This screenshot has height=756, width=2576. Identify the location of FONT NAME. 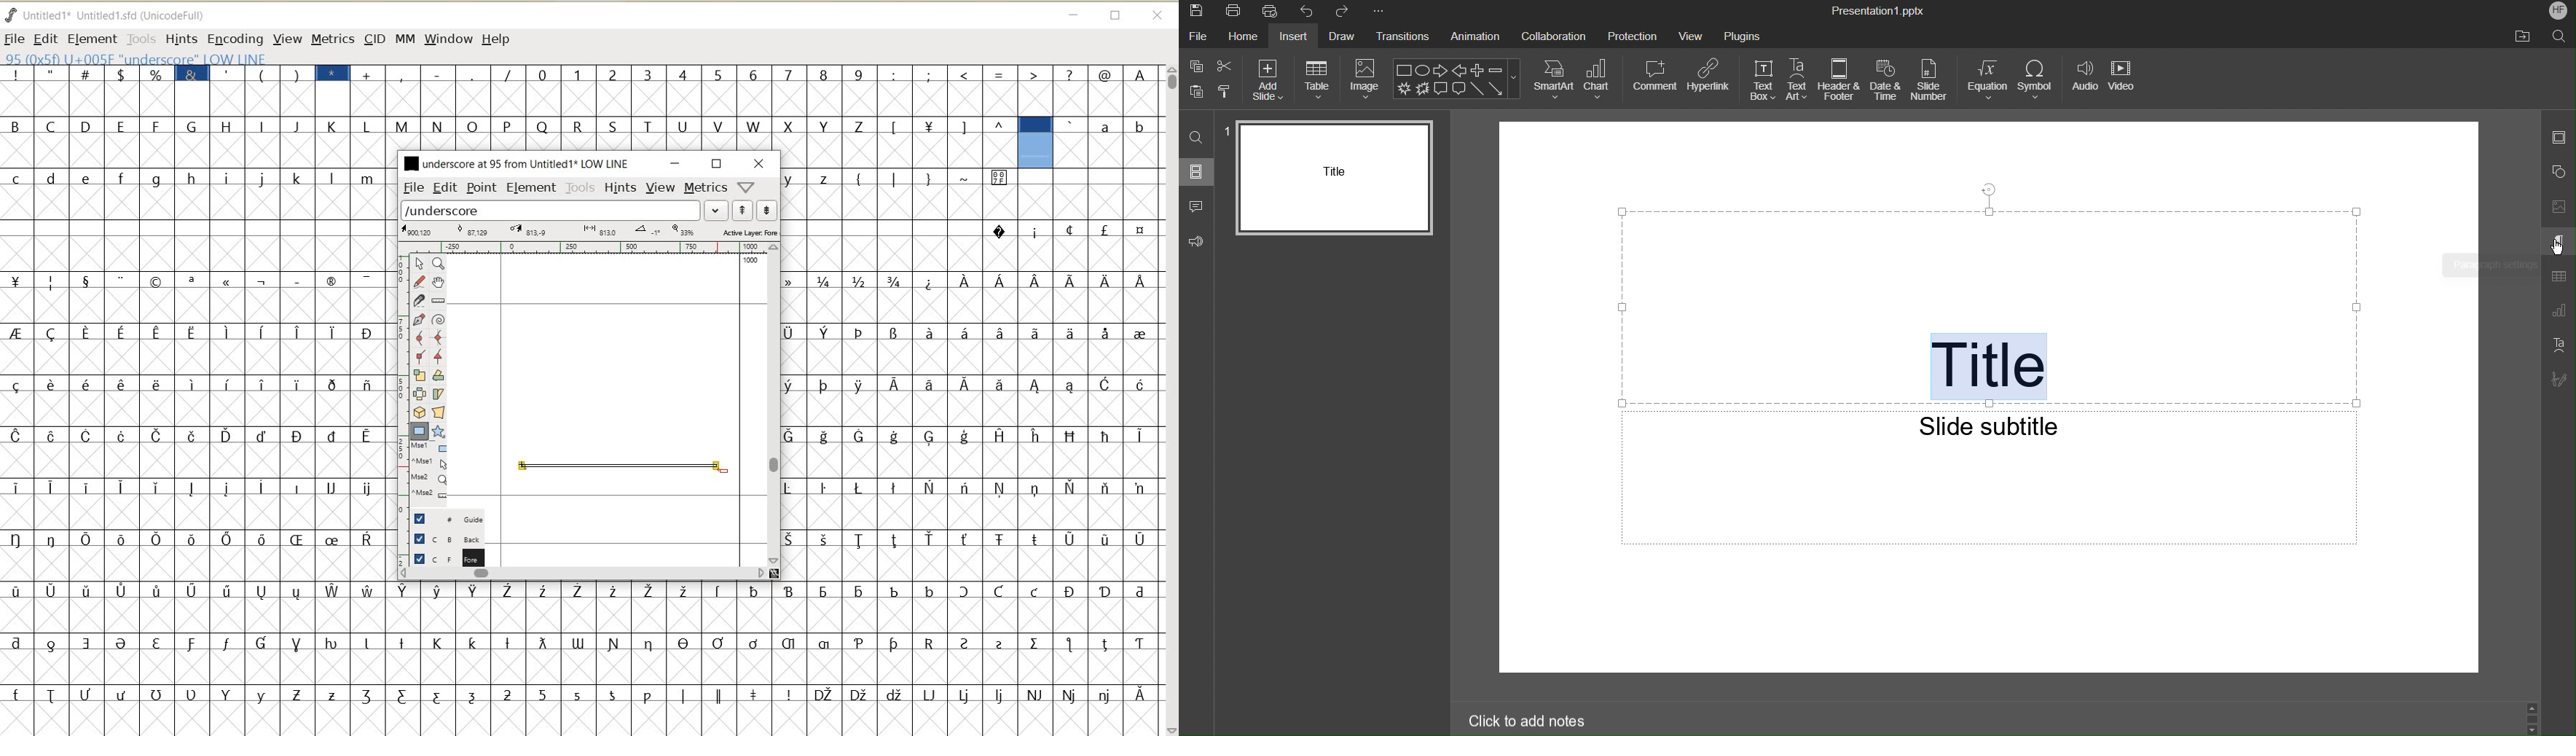
(117, 15).